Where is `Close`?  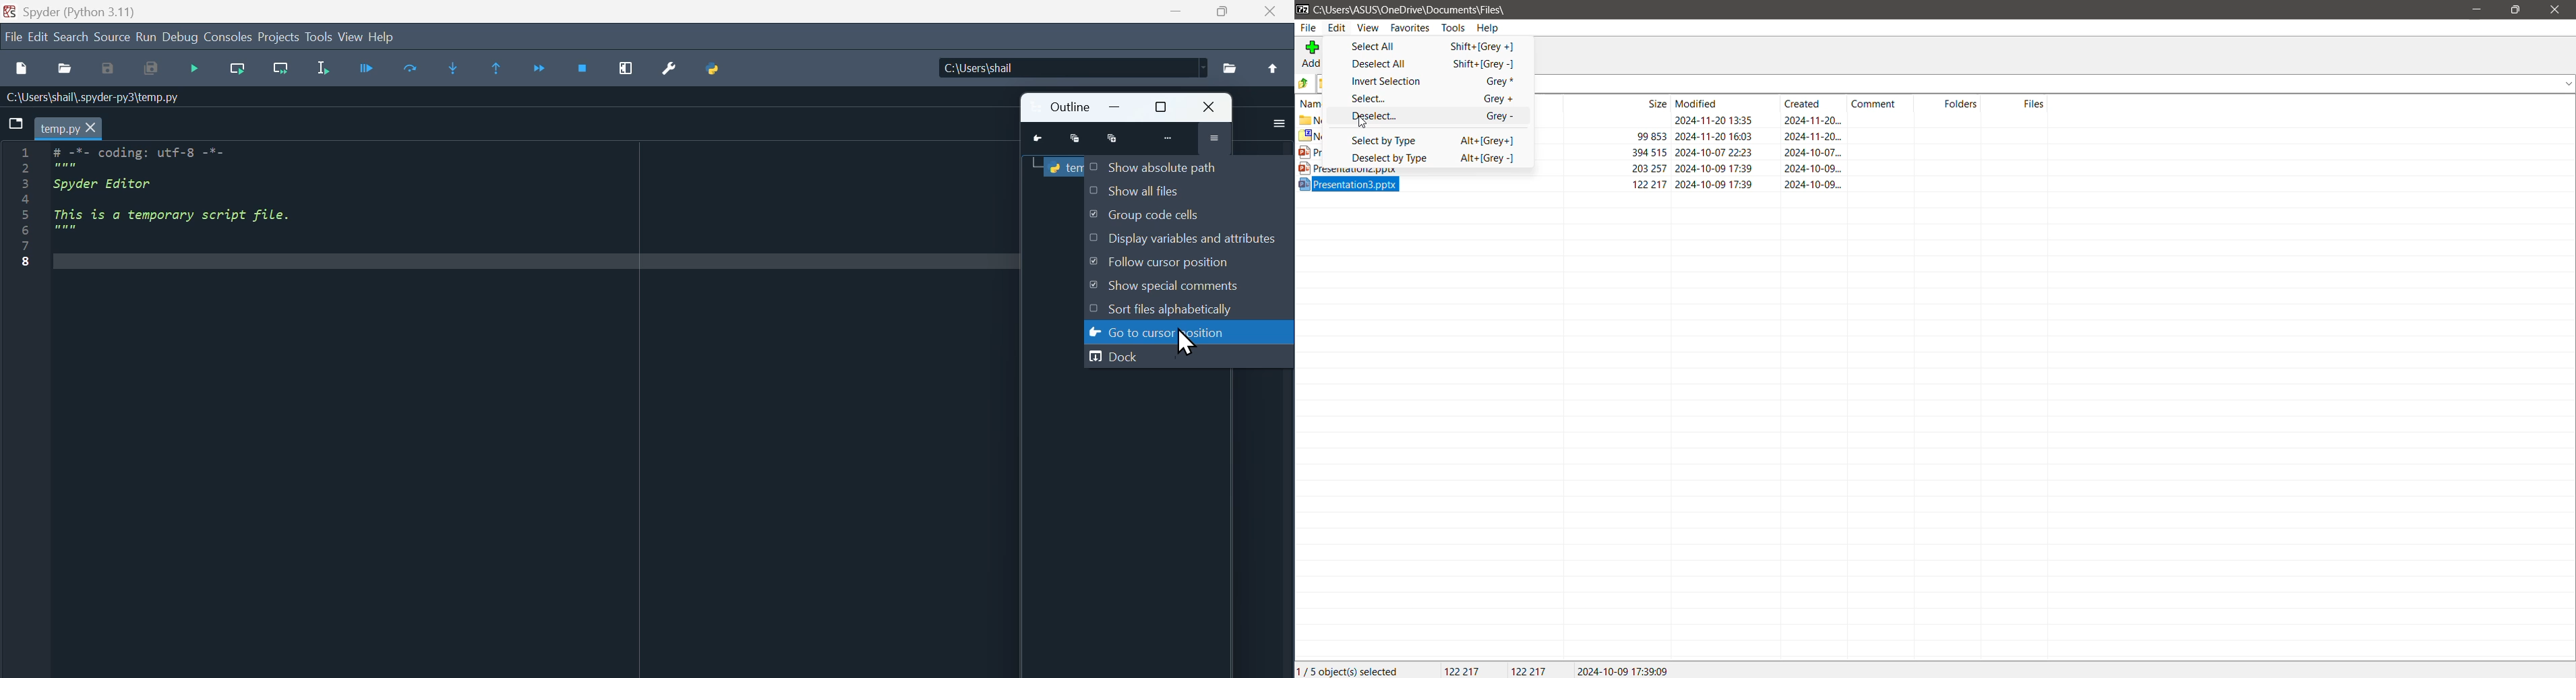
Close is located at coordinates (2554, 11).